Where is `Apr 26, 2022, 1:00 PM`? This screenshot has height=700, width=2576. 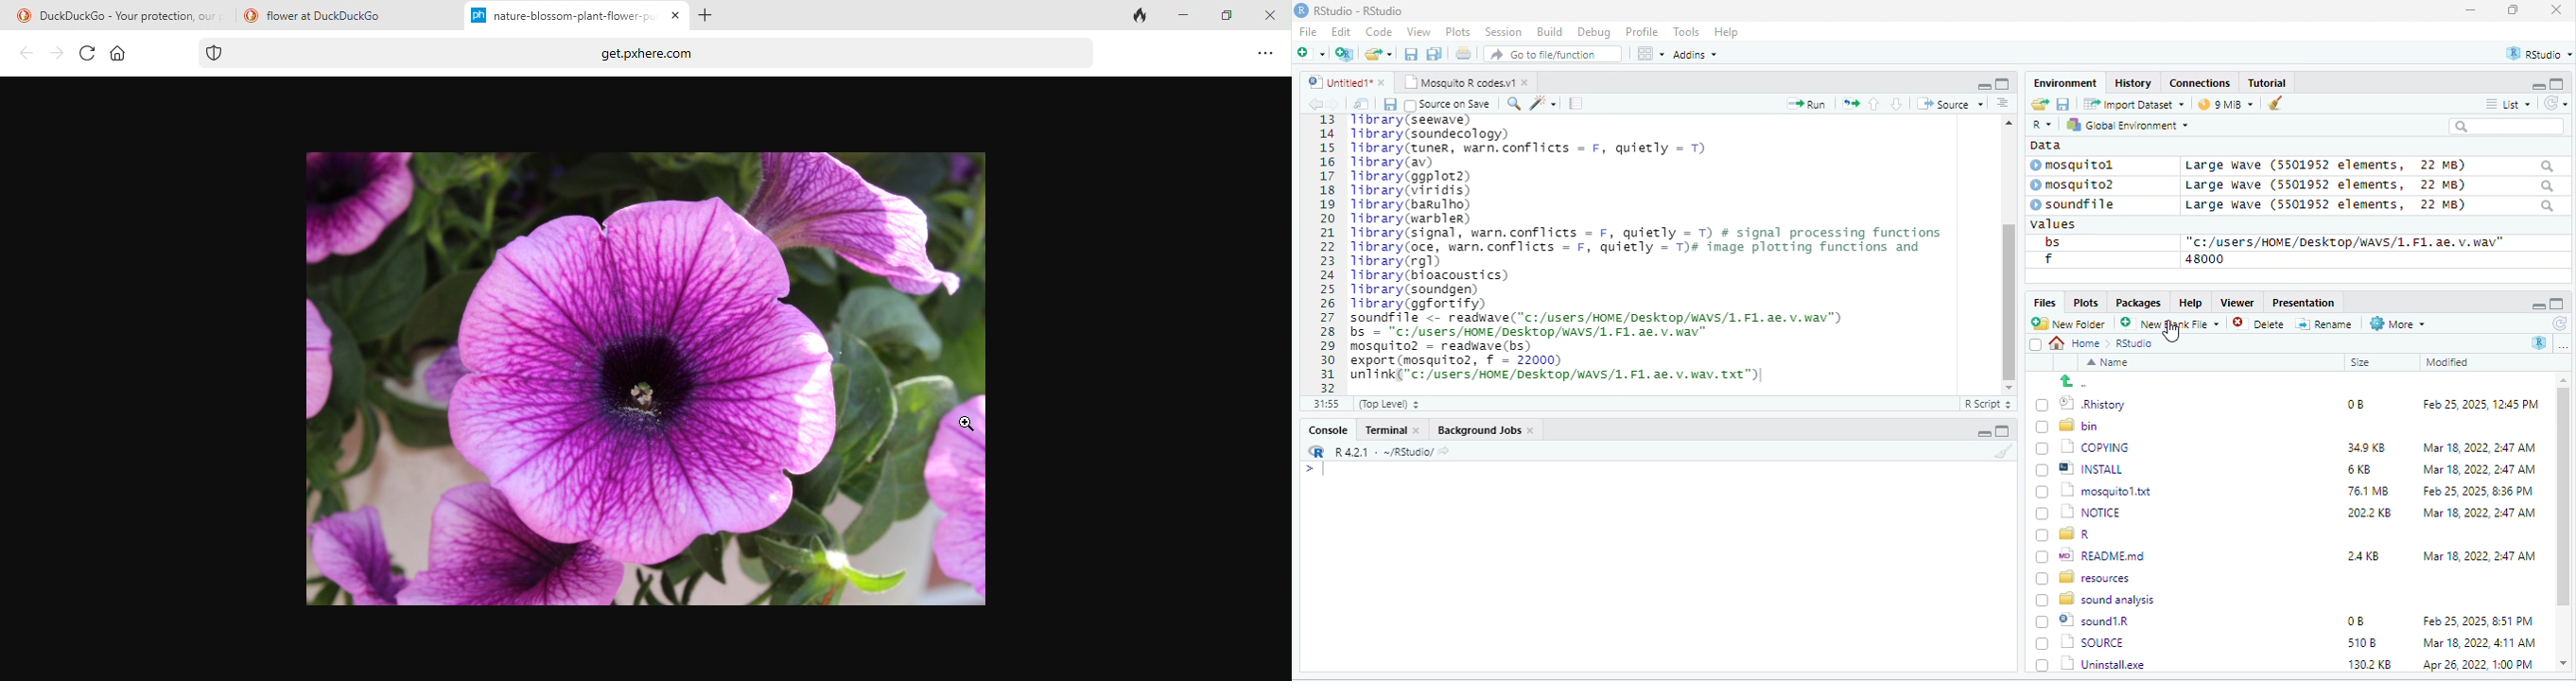
Apr 26, 2022, 1:00 PM is located at coordinates (2480, 666).